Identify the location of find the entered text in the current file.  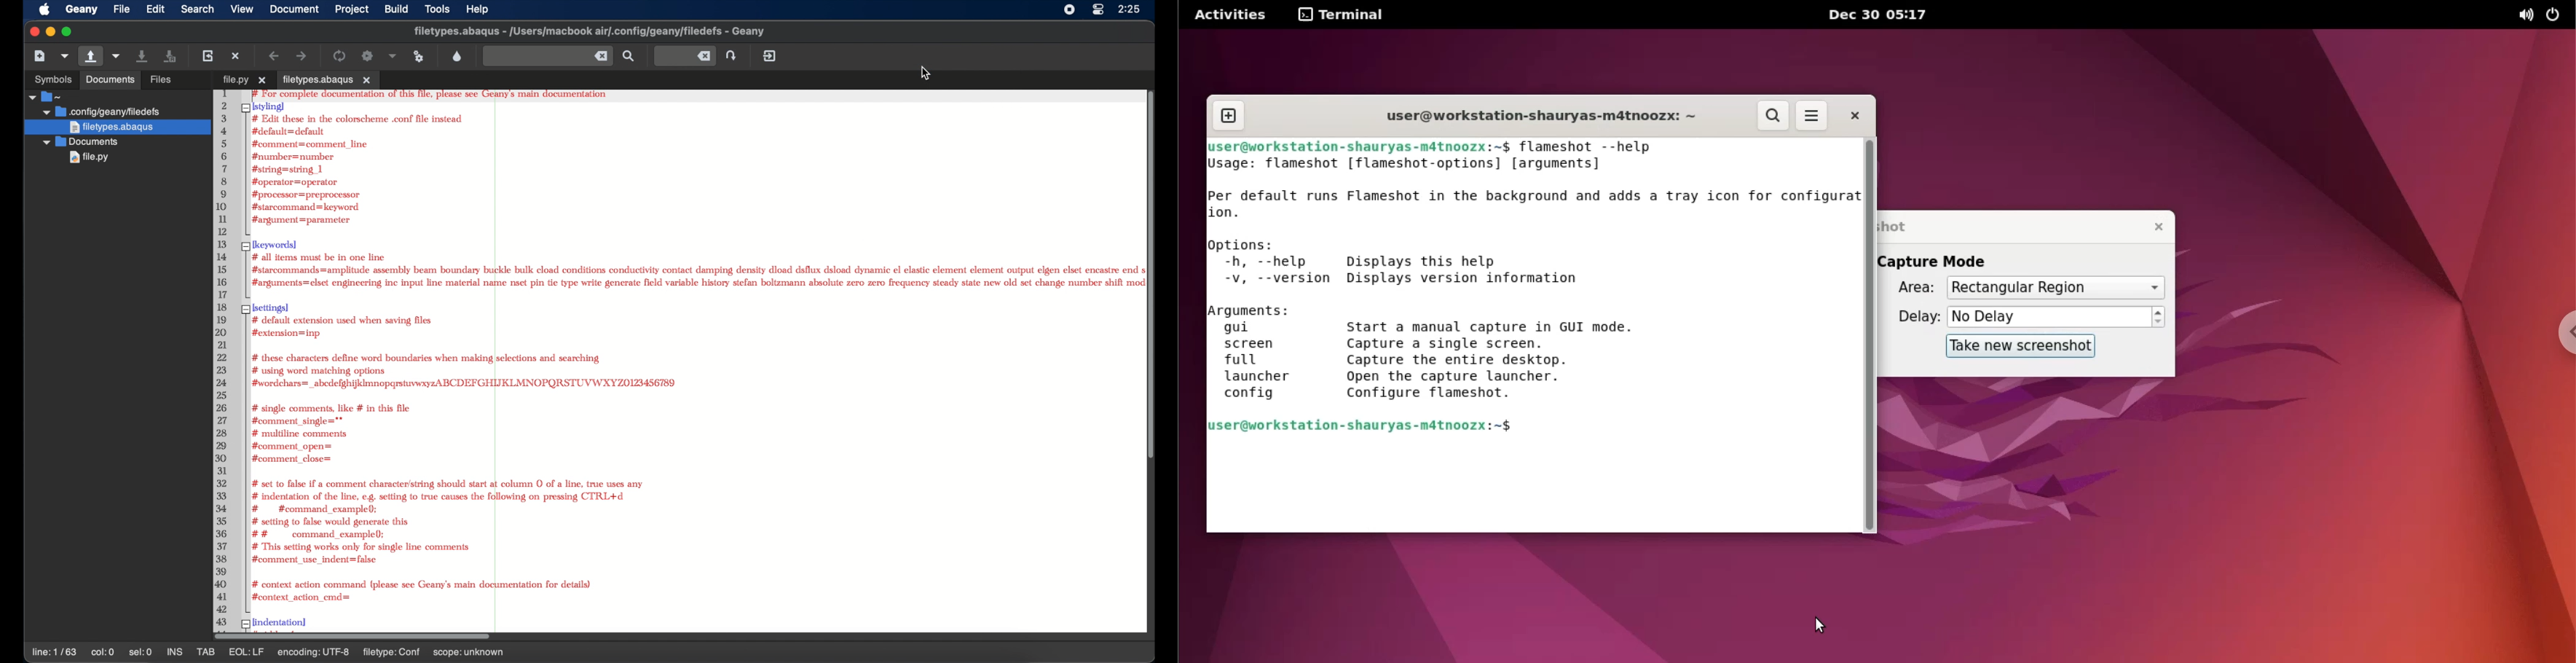
(547, 56).